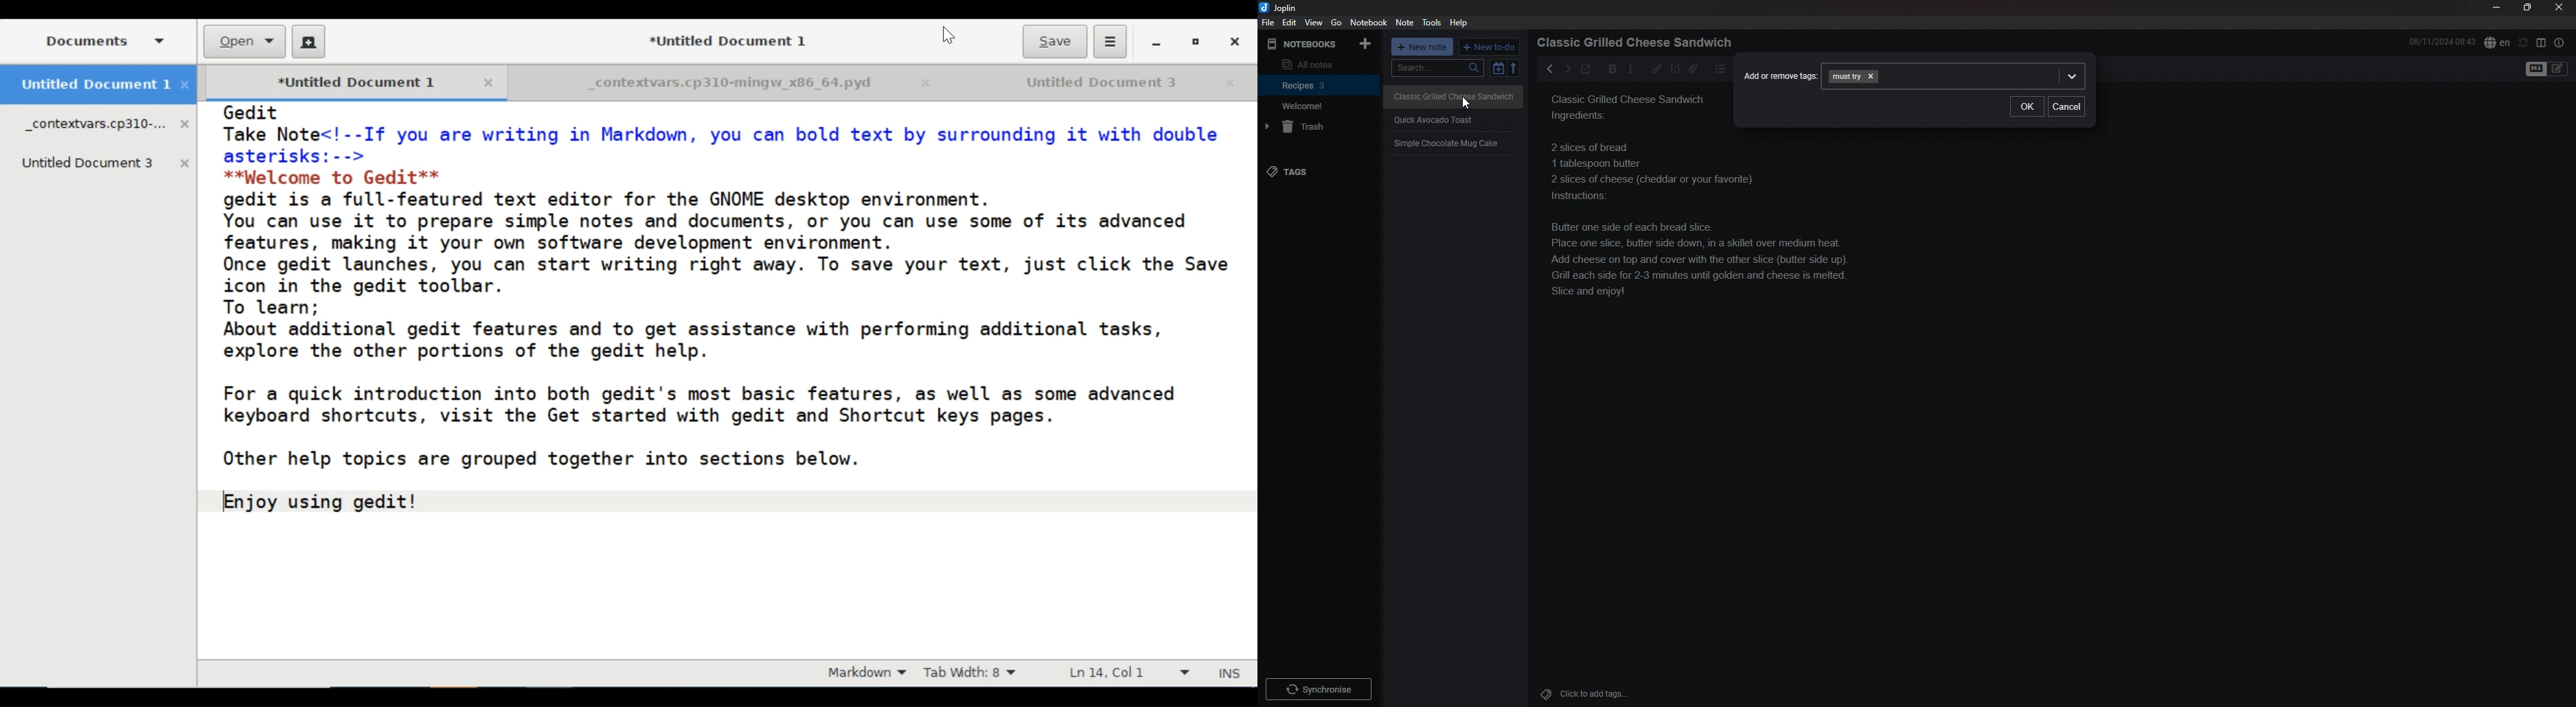  What do you see at coordinates (1320, 127) in the screenshot?
I see `trash` at bounding box center [1320, 127].